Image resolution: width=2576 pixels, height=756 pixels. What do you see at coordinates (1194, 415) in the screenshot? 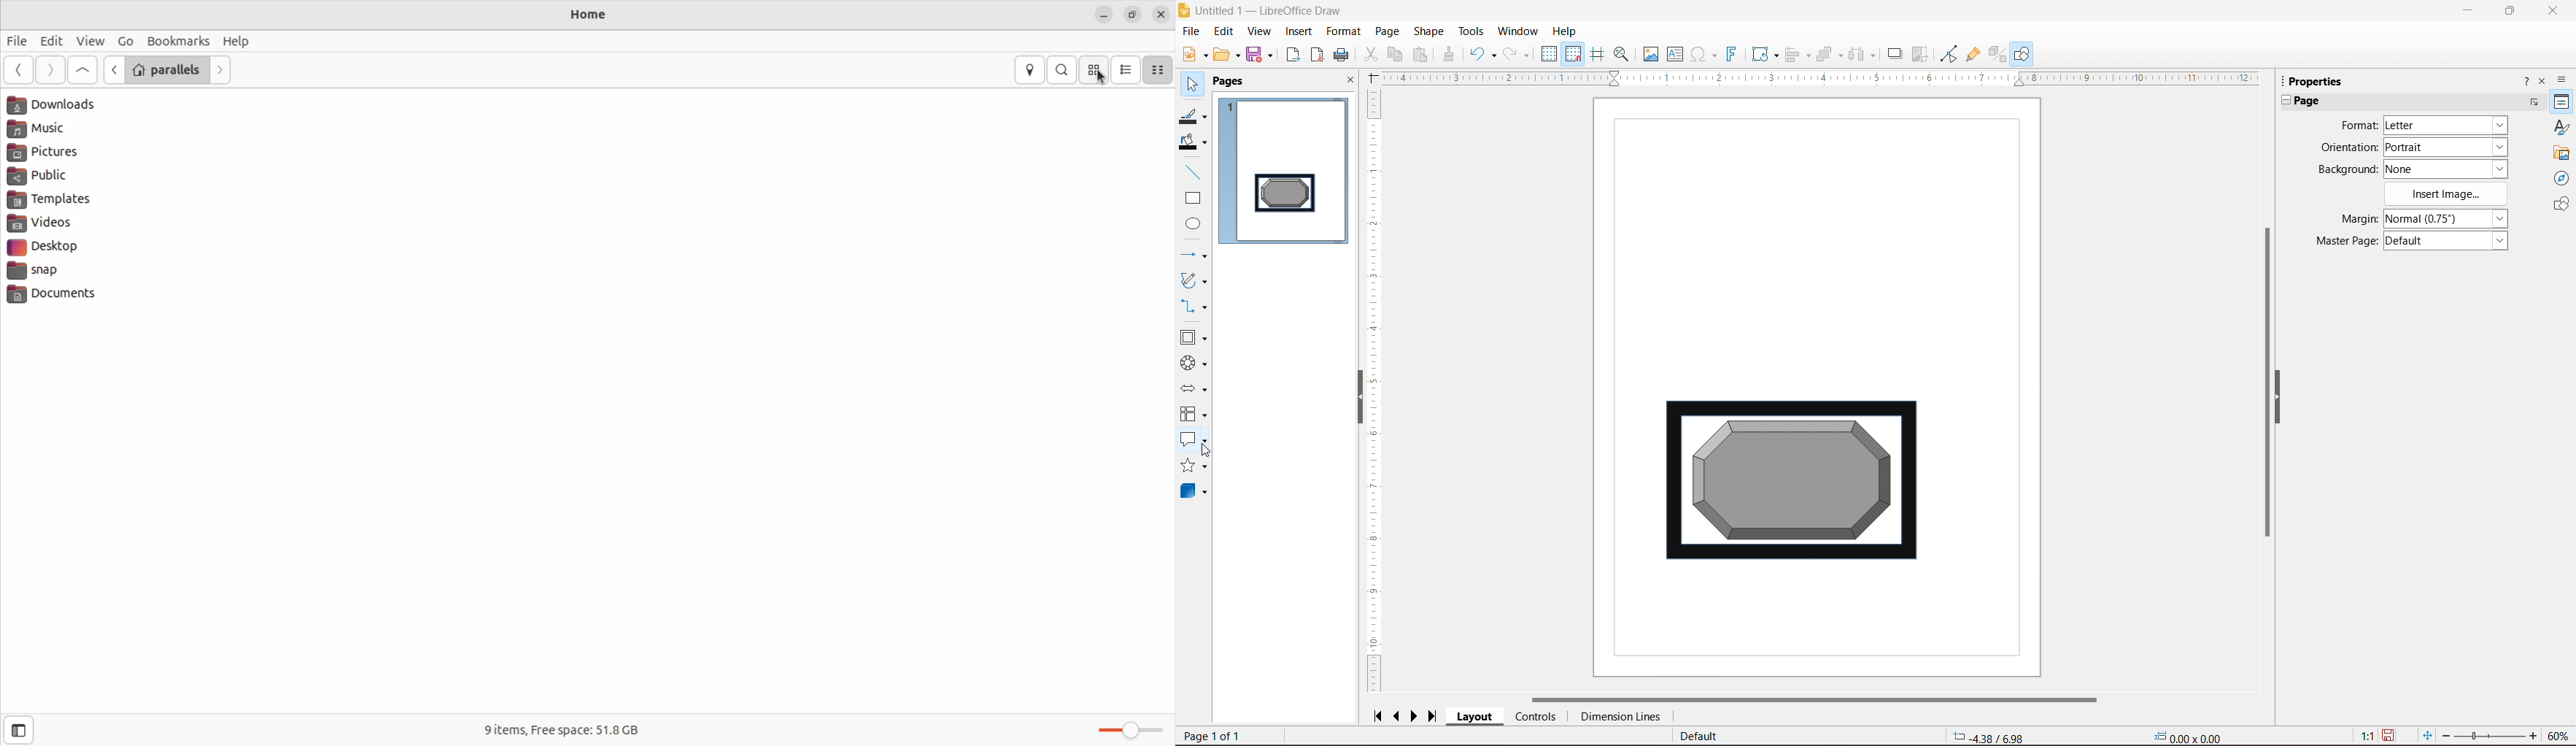
I see `Flowcharts` at bounding box center [1194, 415].